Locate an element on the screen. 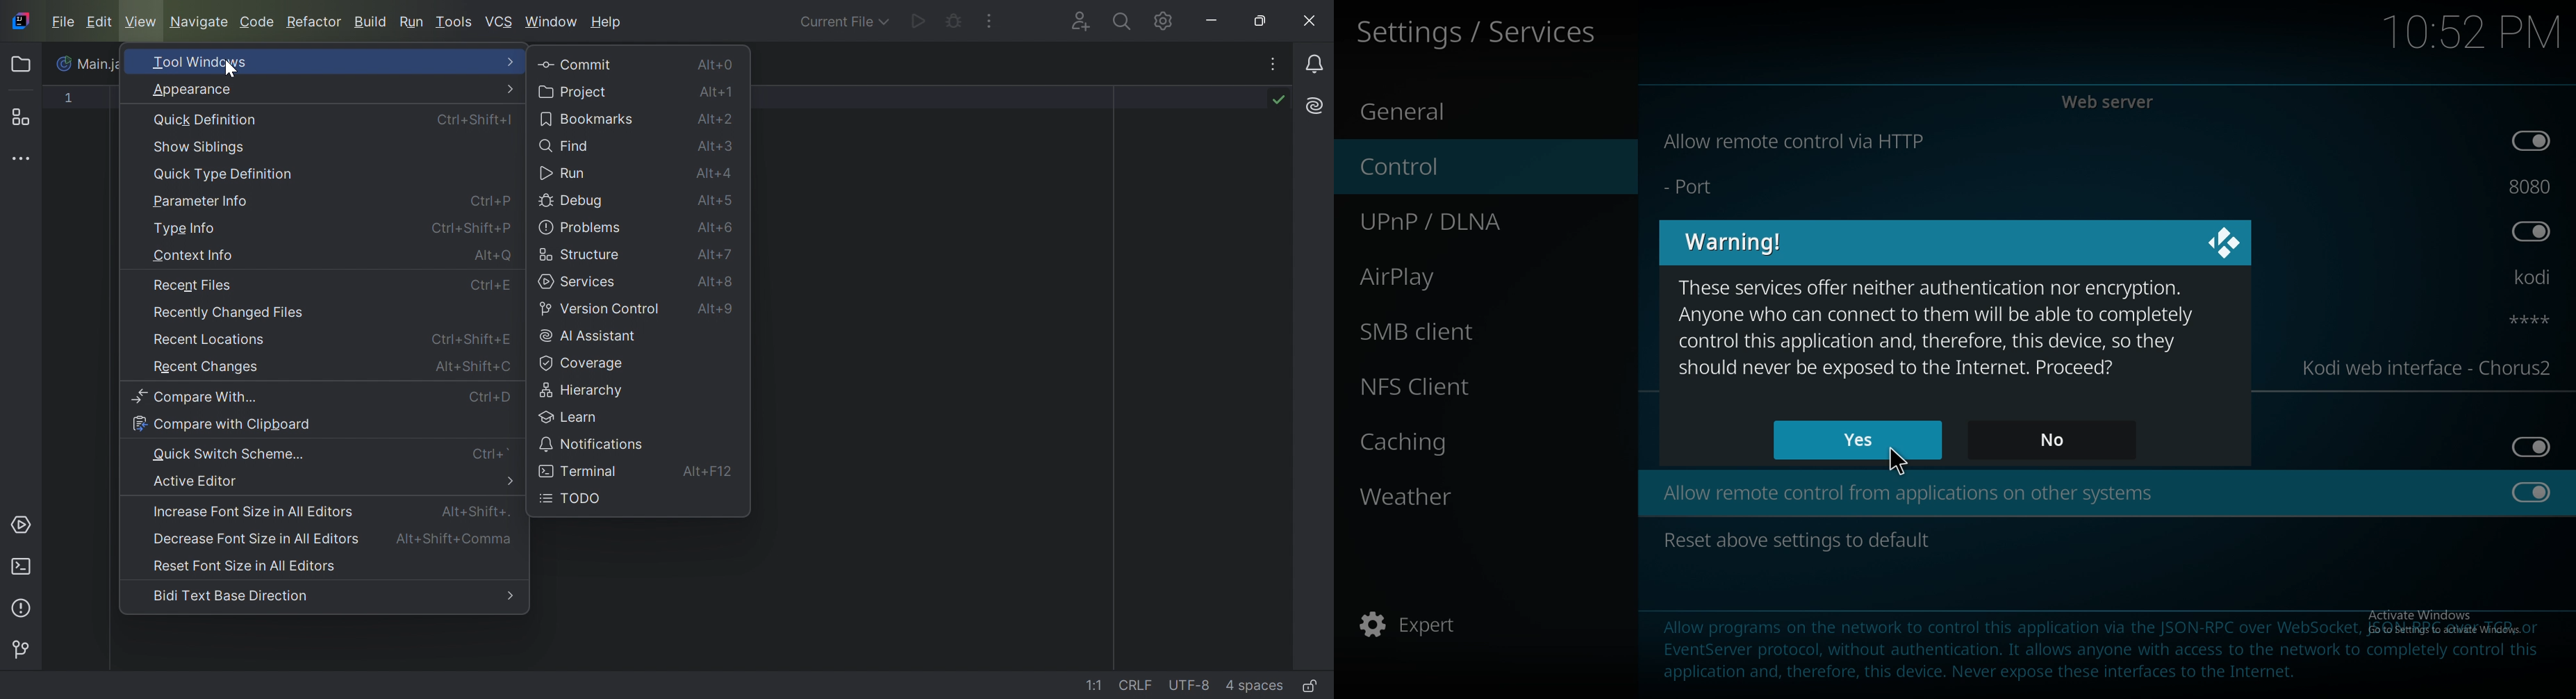  Type Info is located at coordinates (184, 229).